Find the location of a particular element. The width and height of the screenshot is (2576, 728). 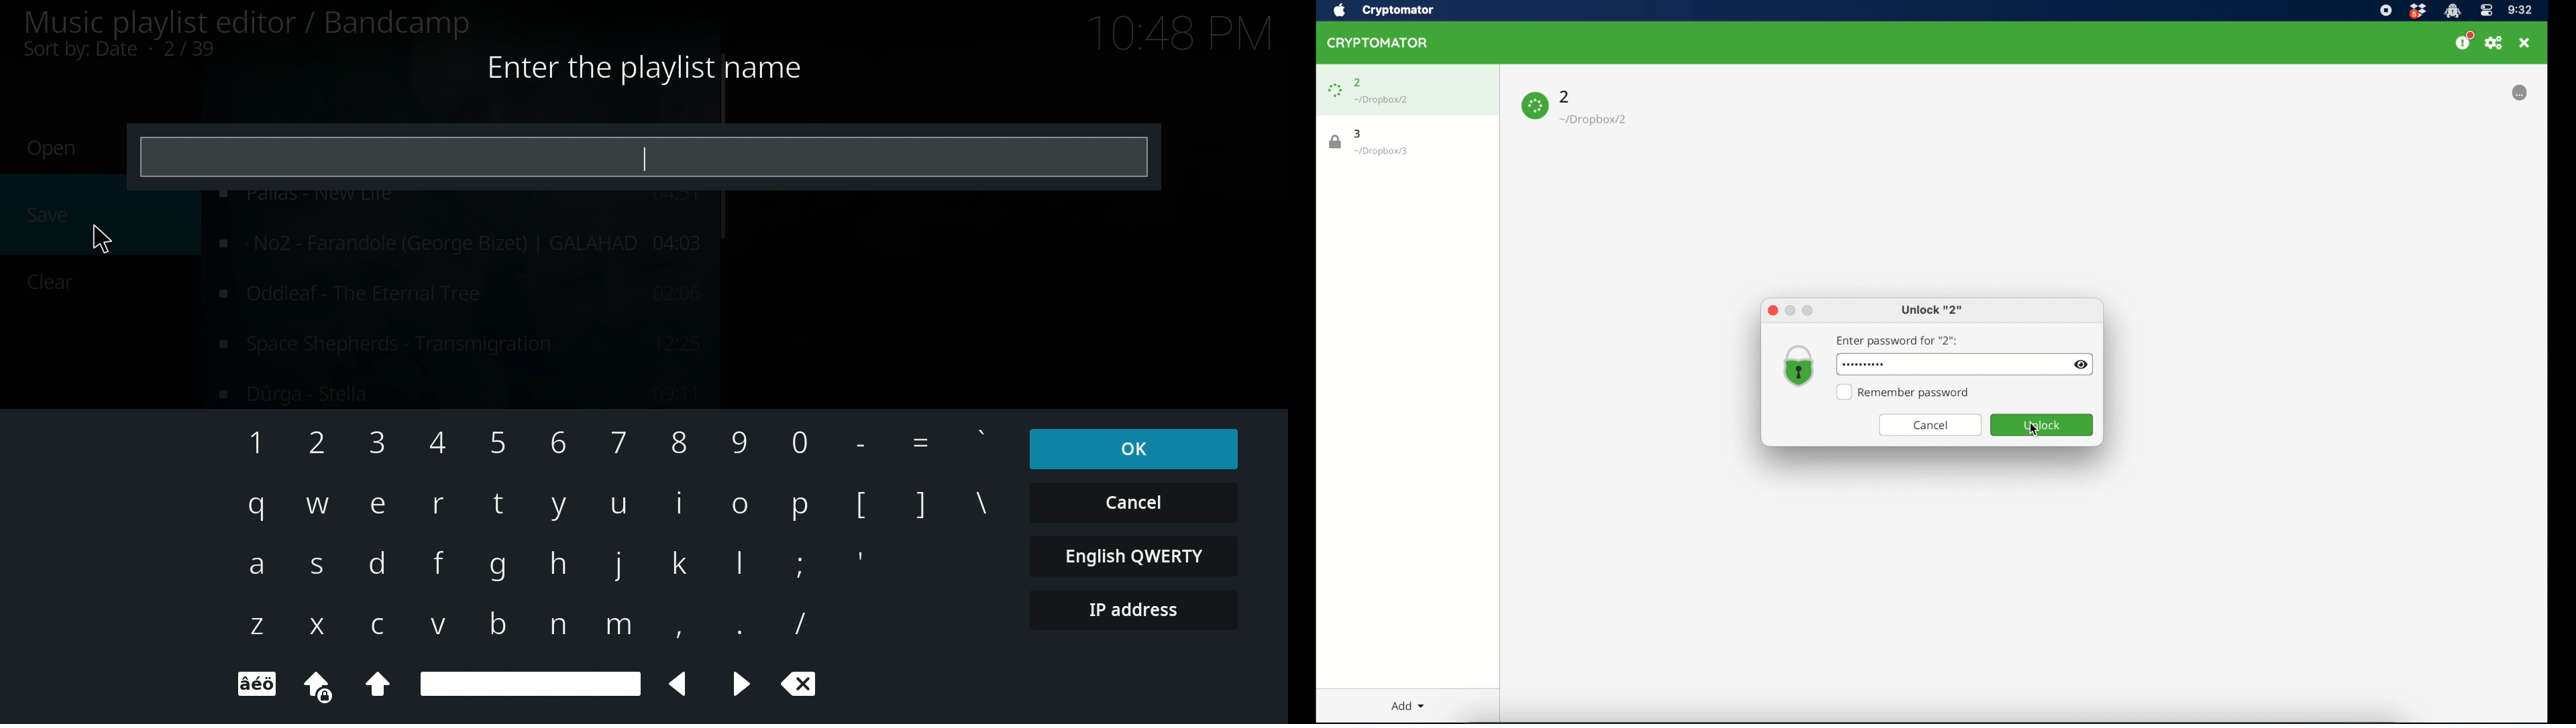

cancel is located at coordinates (1138, 505).